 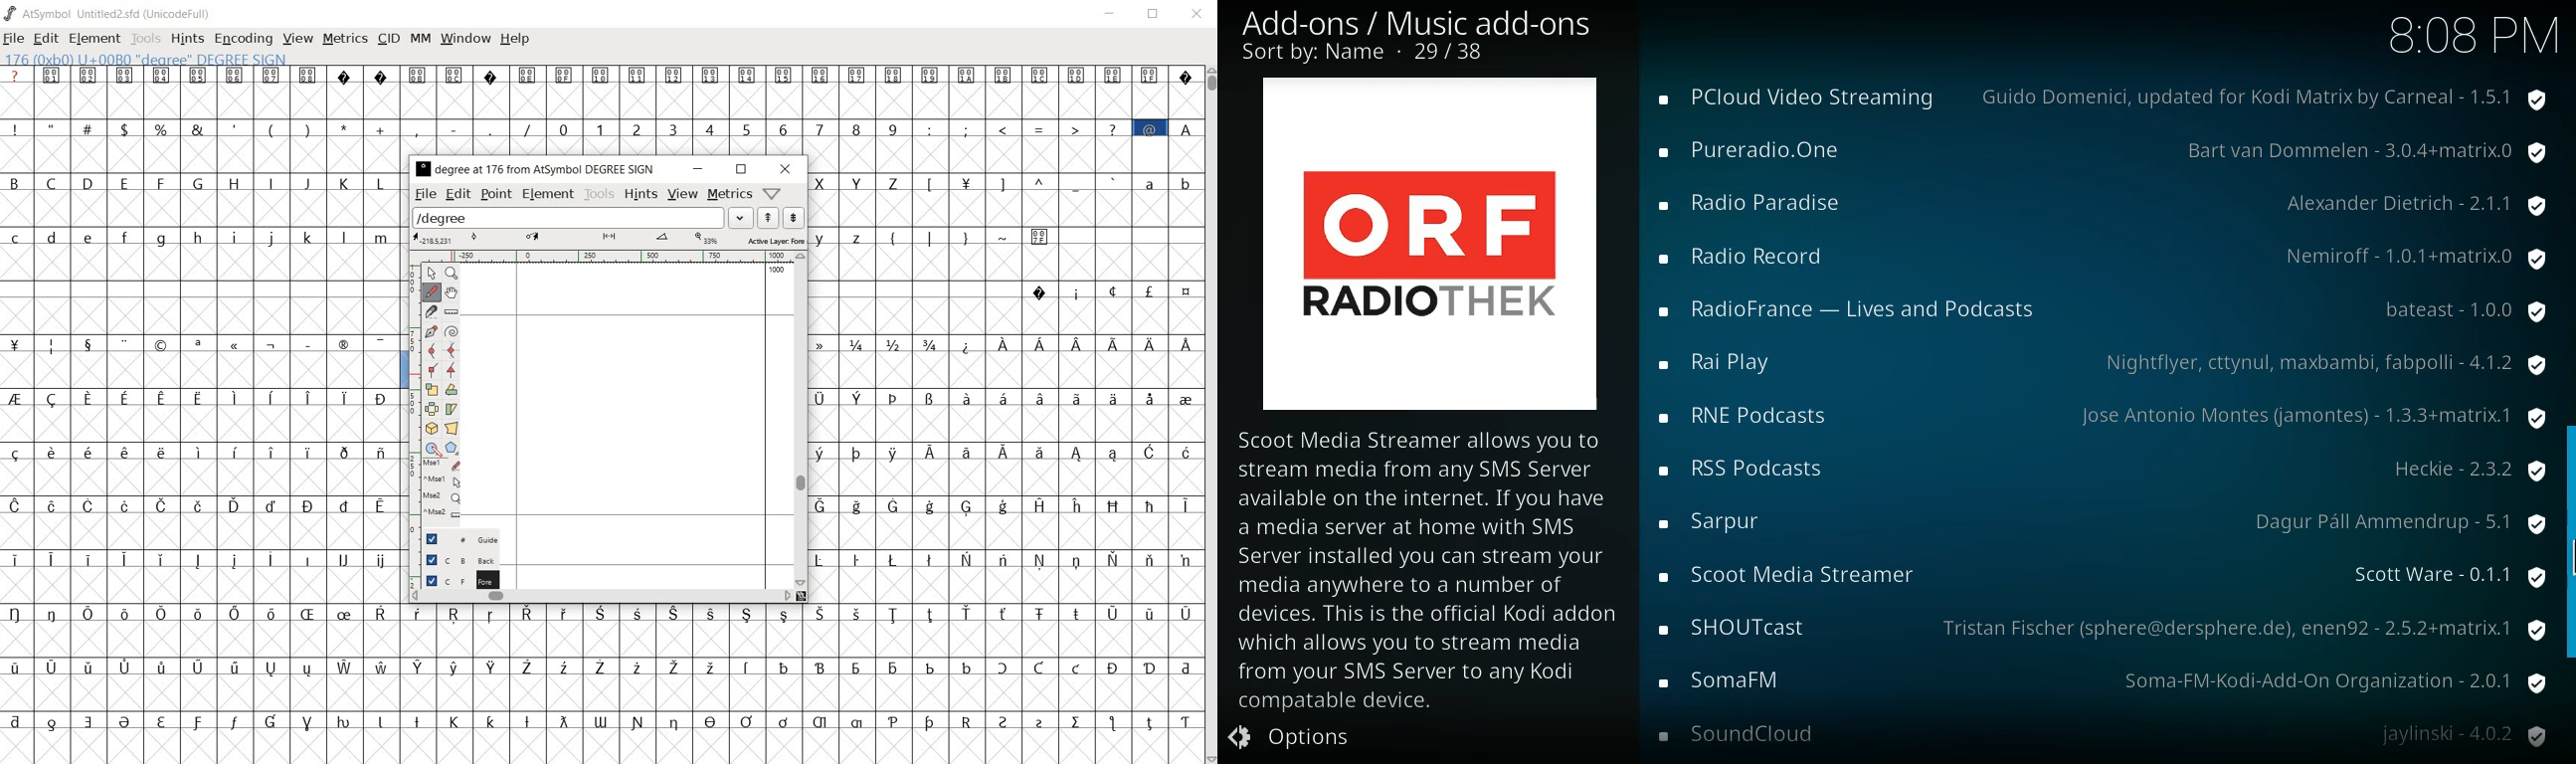 What do you see at coordinates (1156, 14) in the screenshot?
I see `restore down` at bounding box center [1156, 14].